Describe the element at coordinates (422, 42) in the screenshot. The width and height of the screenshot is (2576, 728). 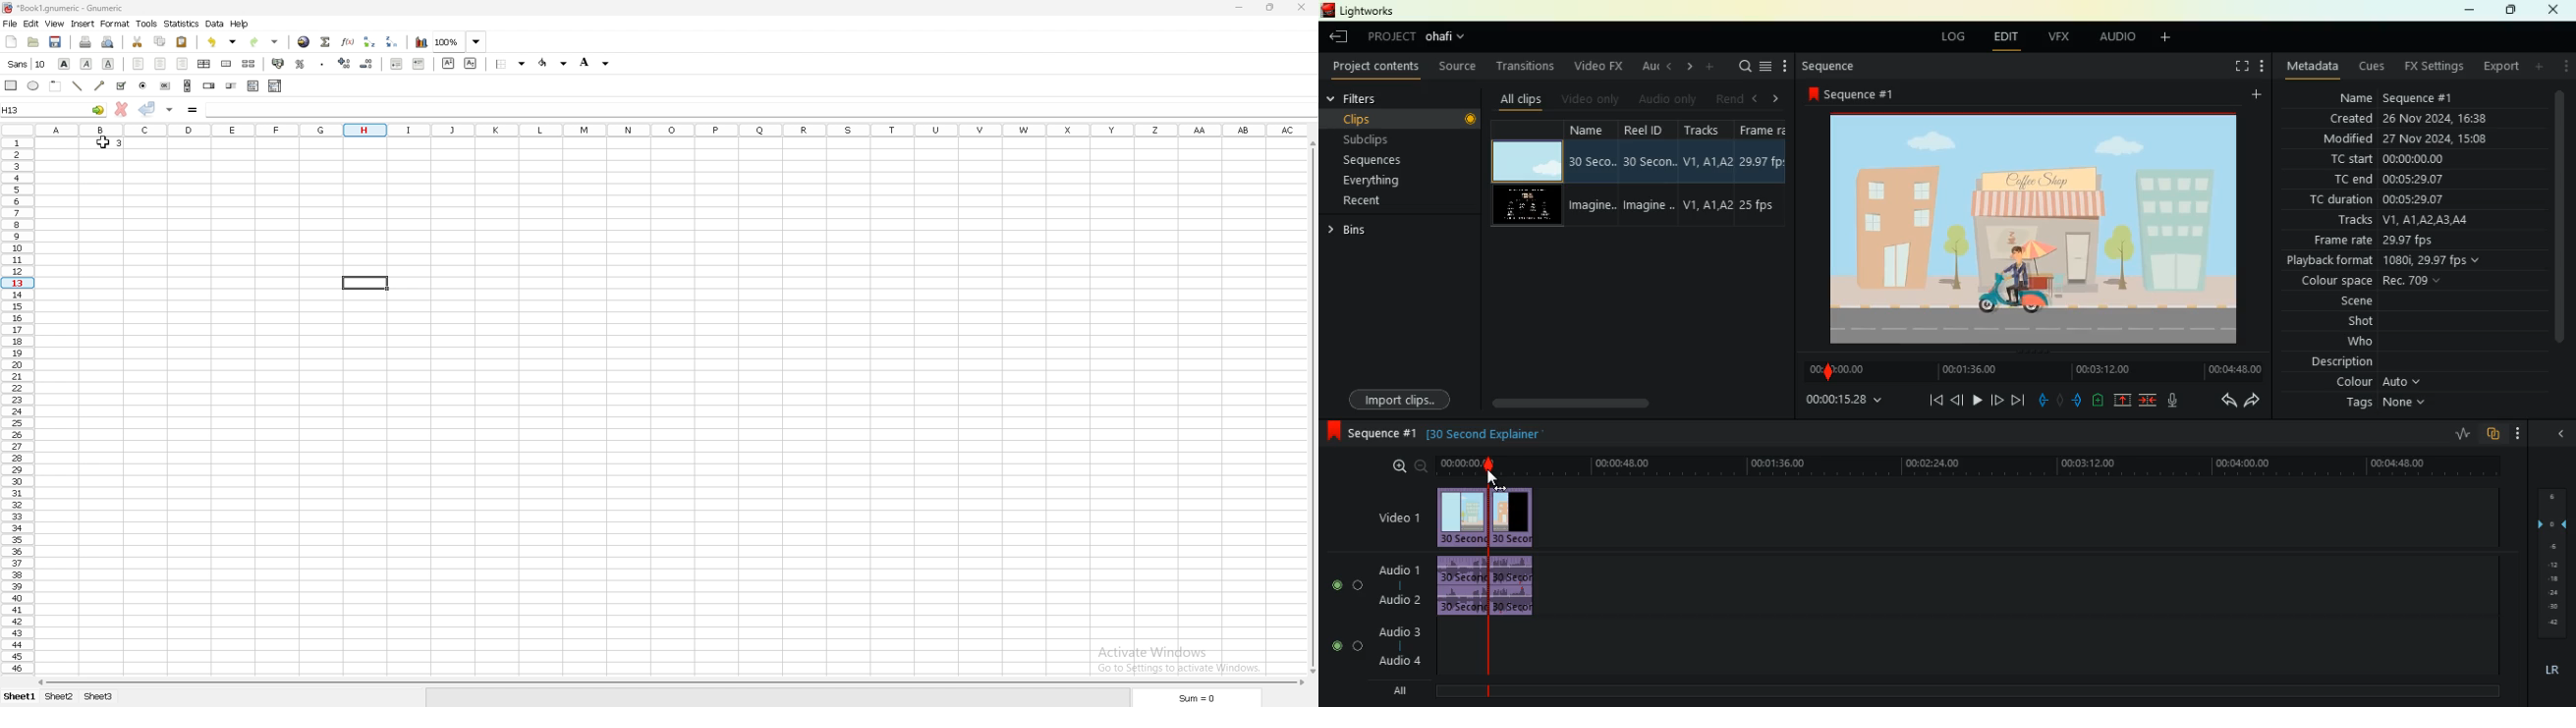
I see `chart` at that location.